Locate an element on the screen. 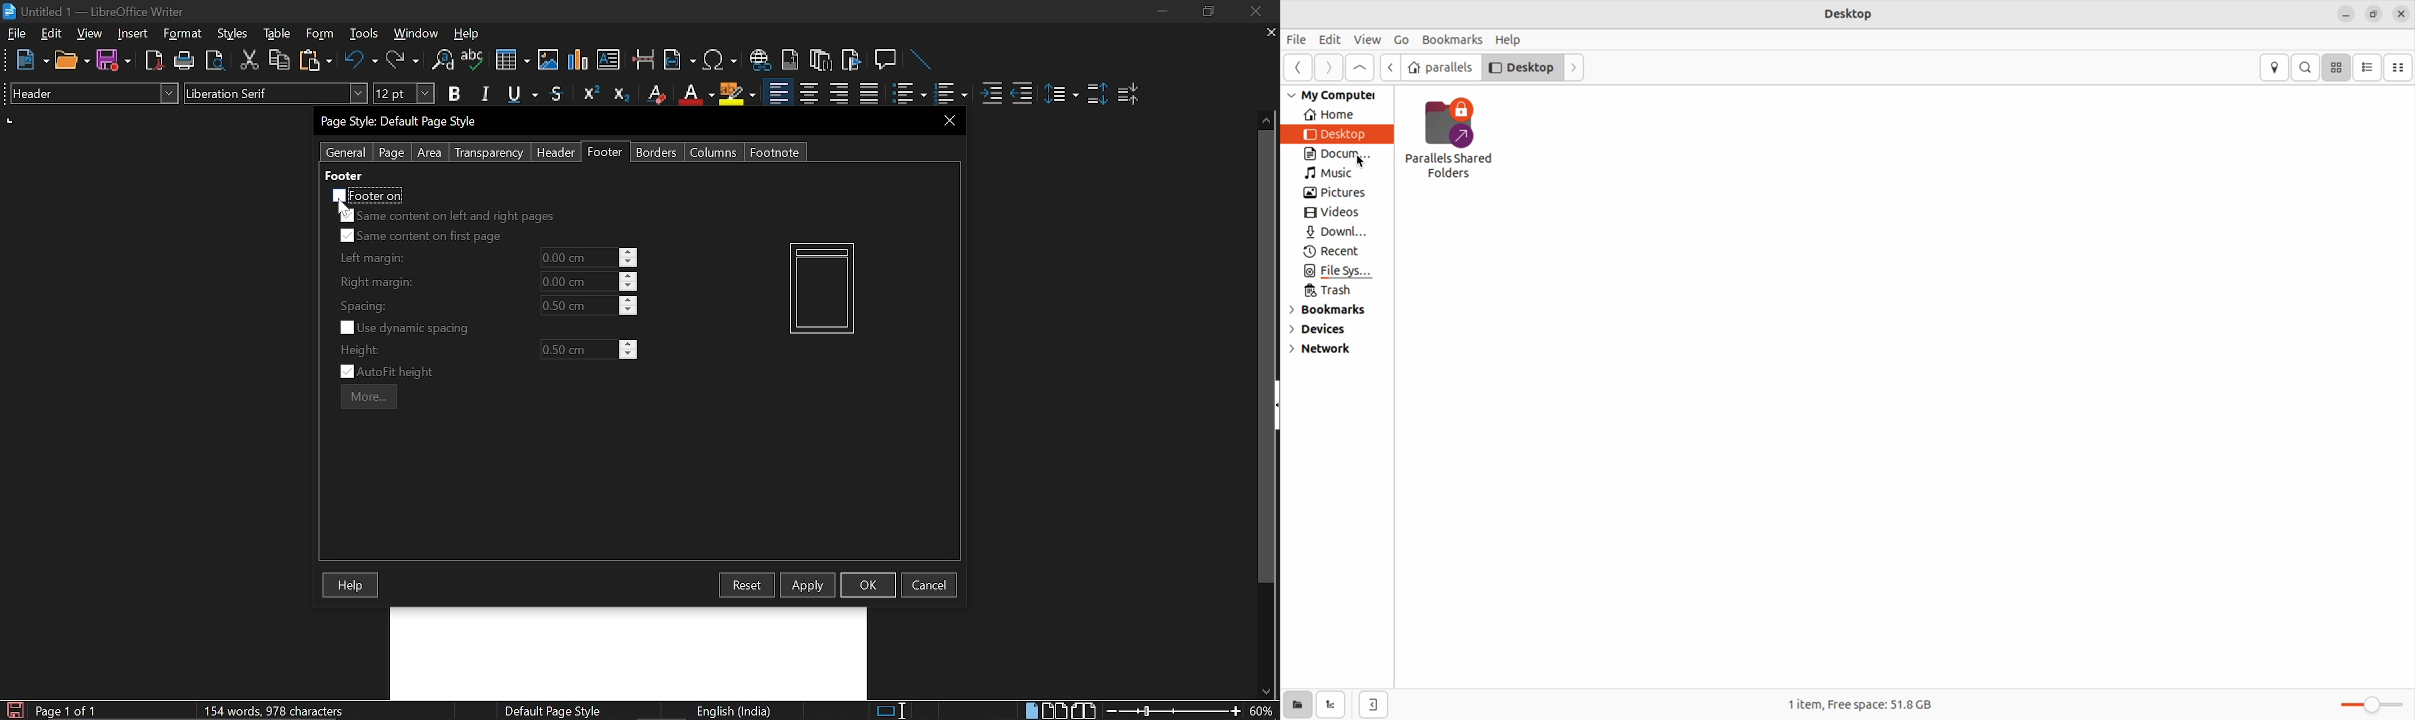 The image size is (2436, 728). Close current tab is located at coordinates (1267, 32).